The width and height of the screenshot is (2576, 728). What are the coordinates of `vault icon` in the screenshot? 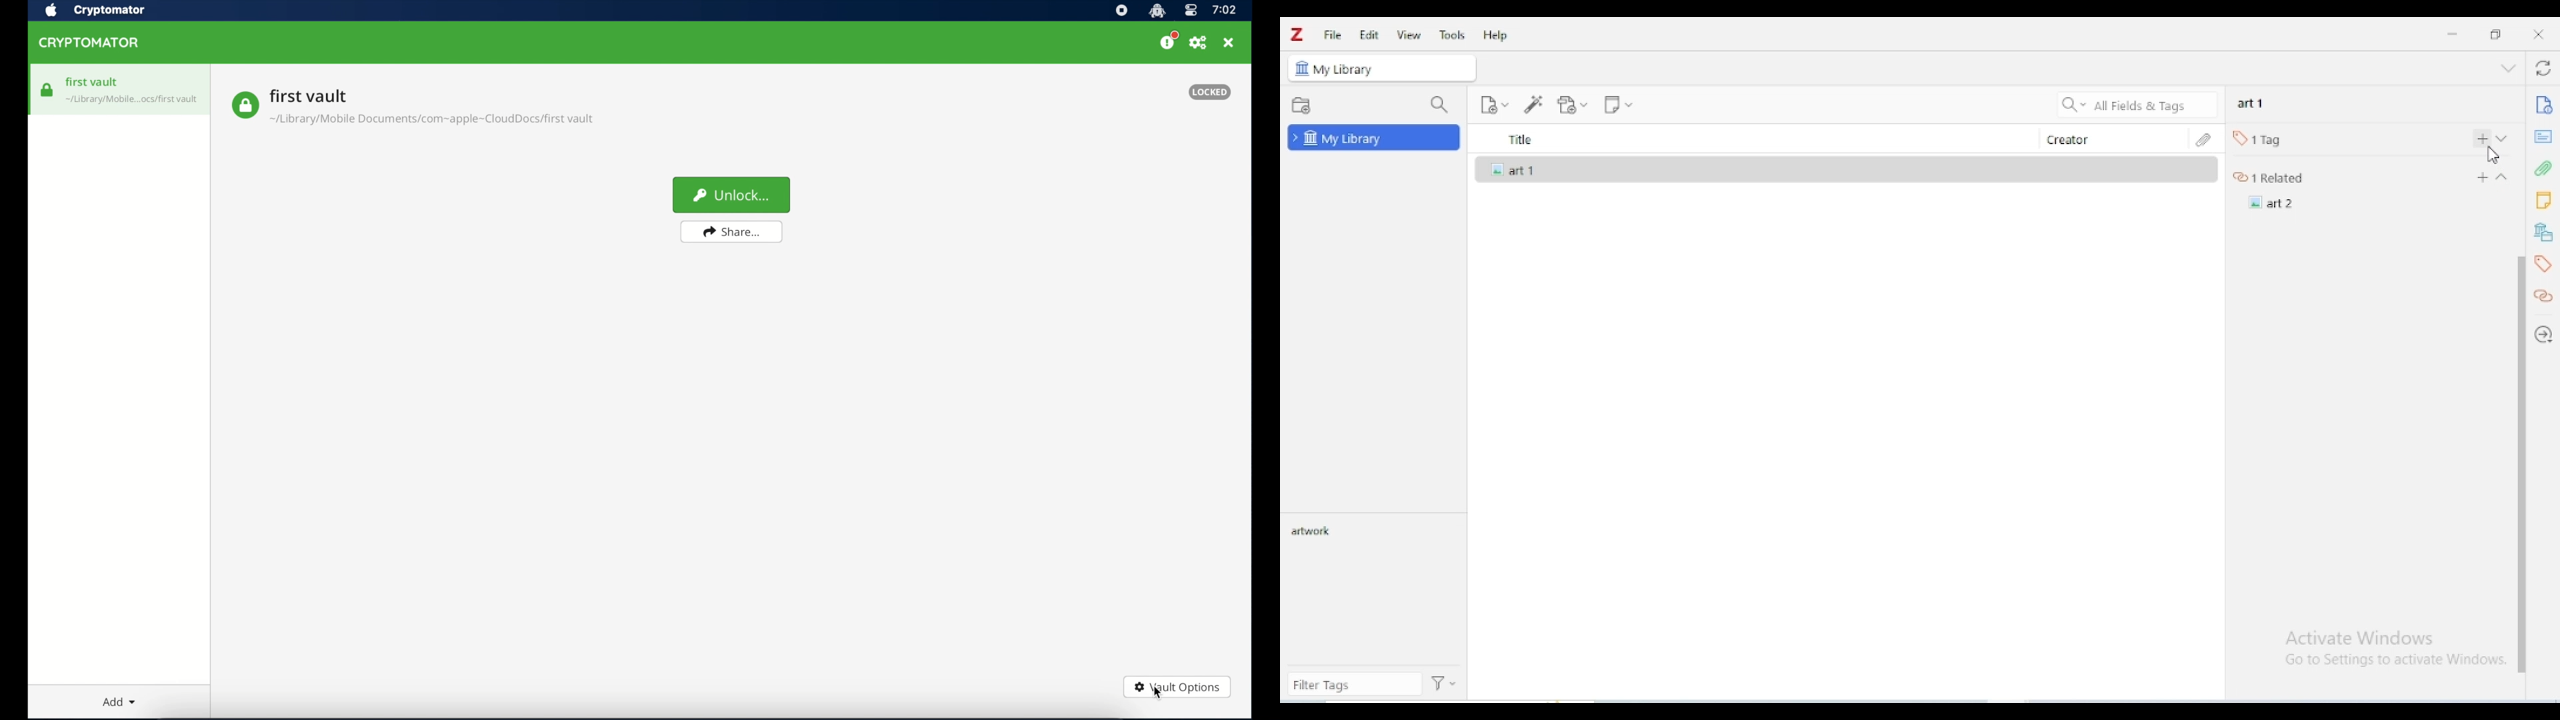 It's located at (47, 90).